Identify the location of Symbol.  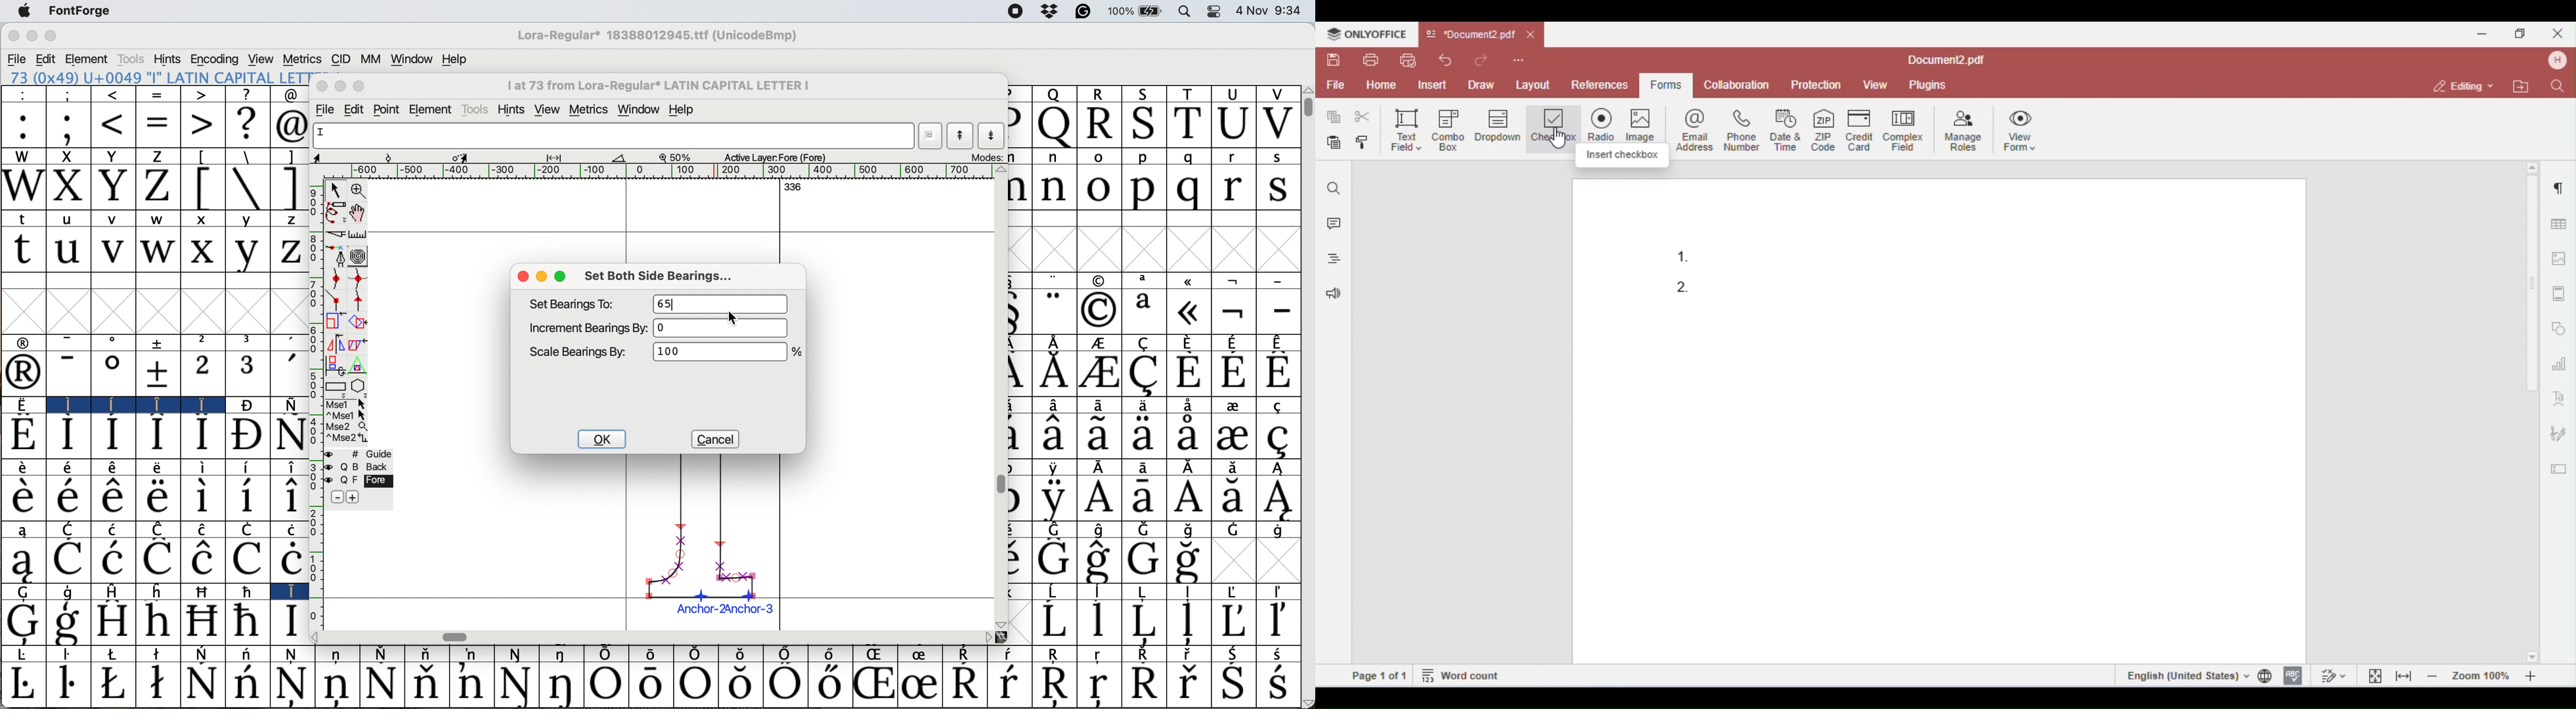
(471, 684).